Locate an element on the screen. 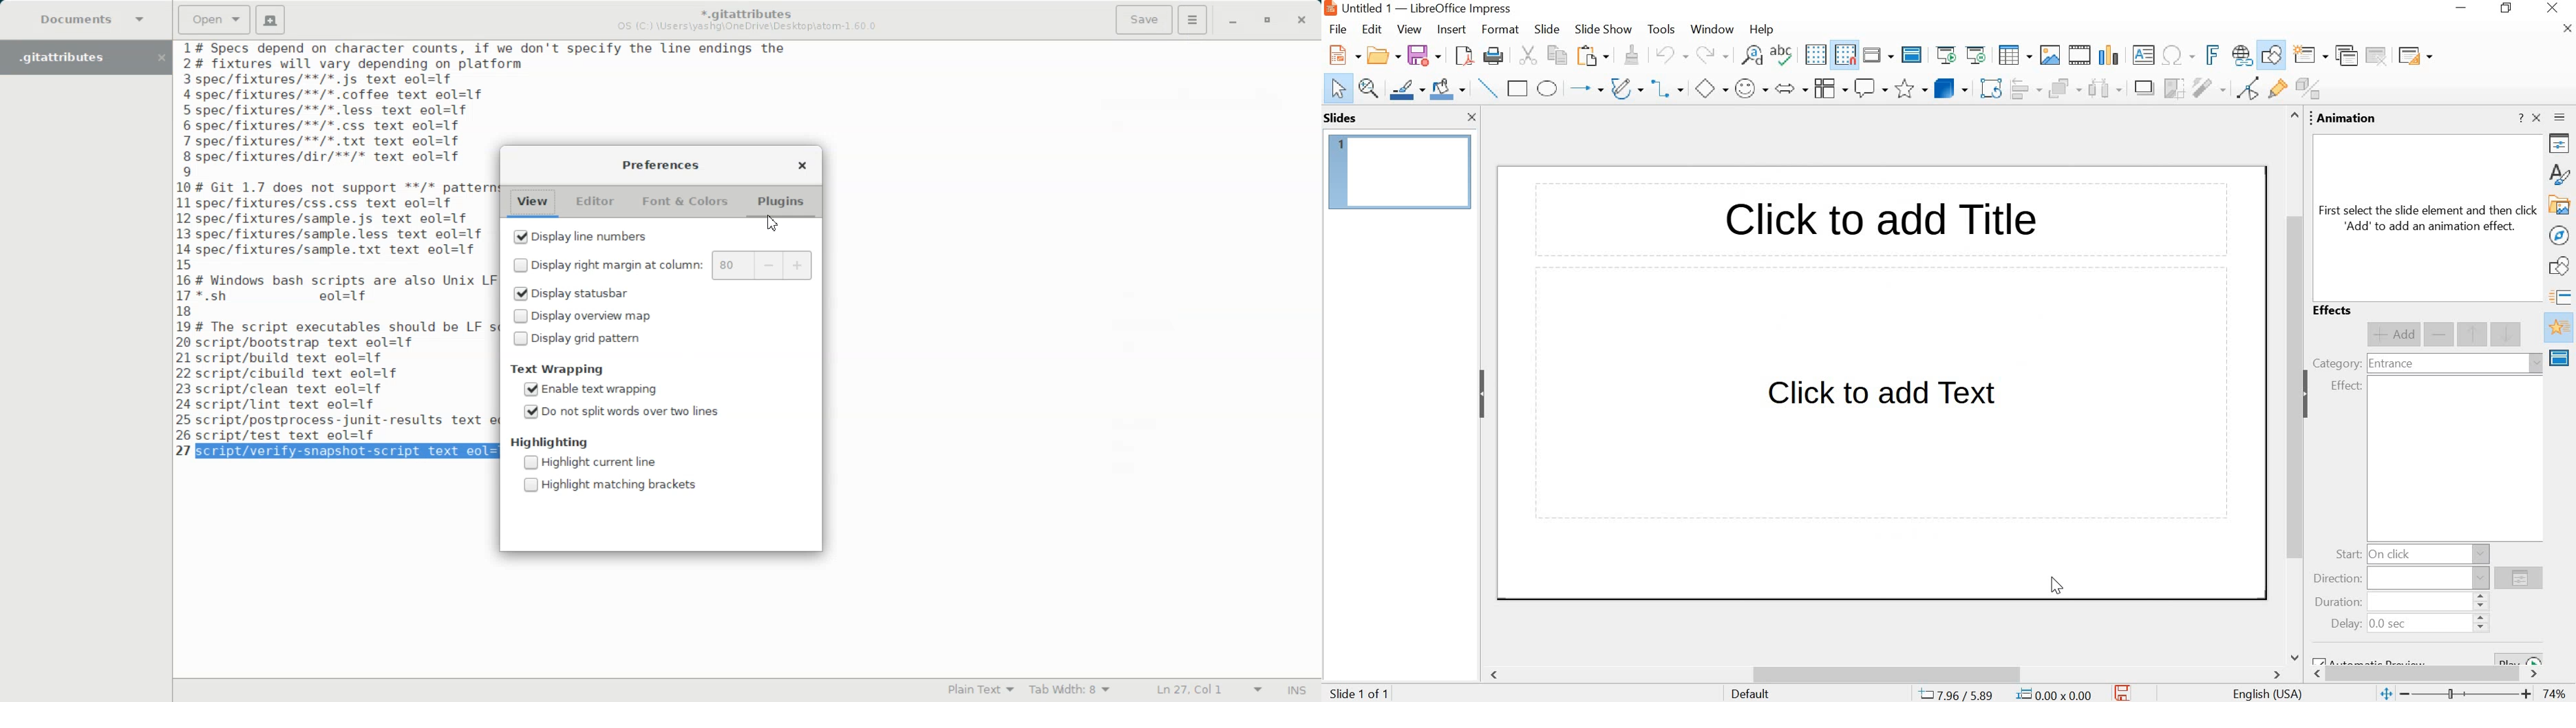  formatting is located at coordinates (1630, 55).